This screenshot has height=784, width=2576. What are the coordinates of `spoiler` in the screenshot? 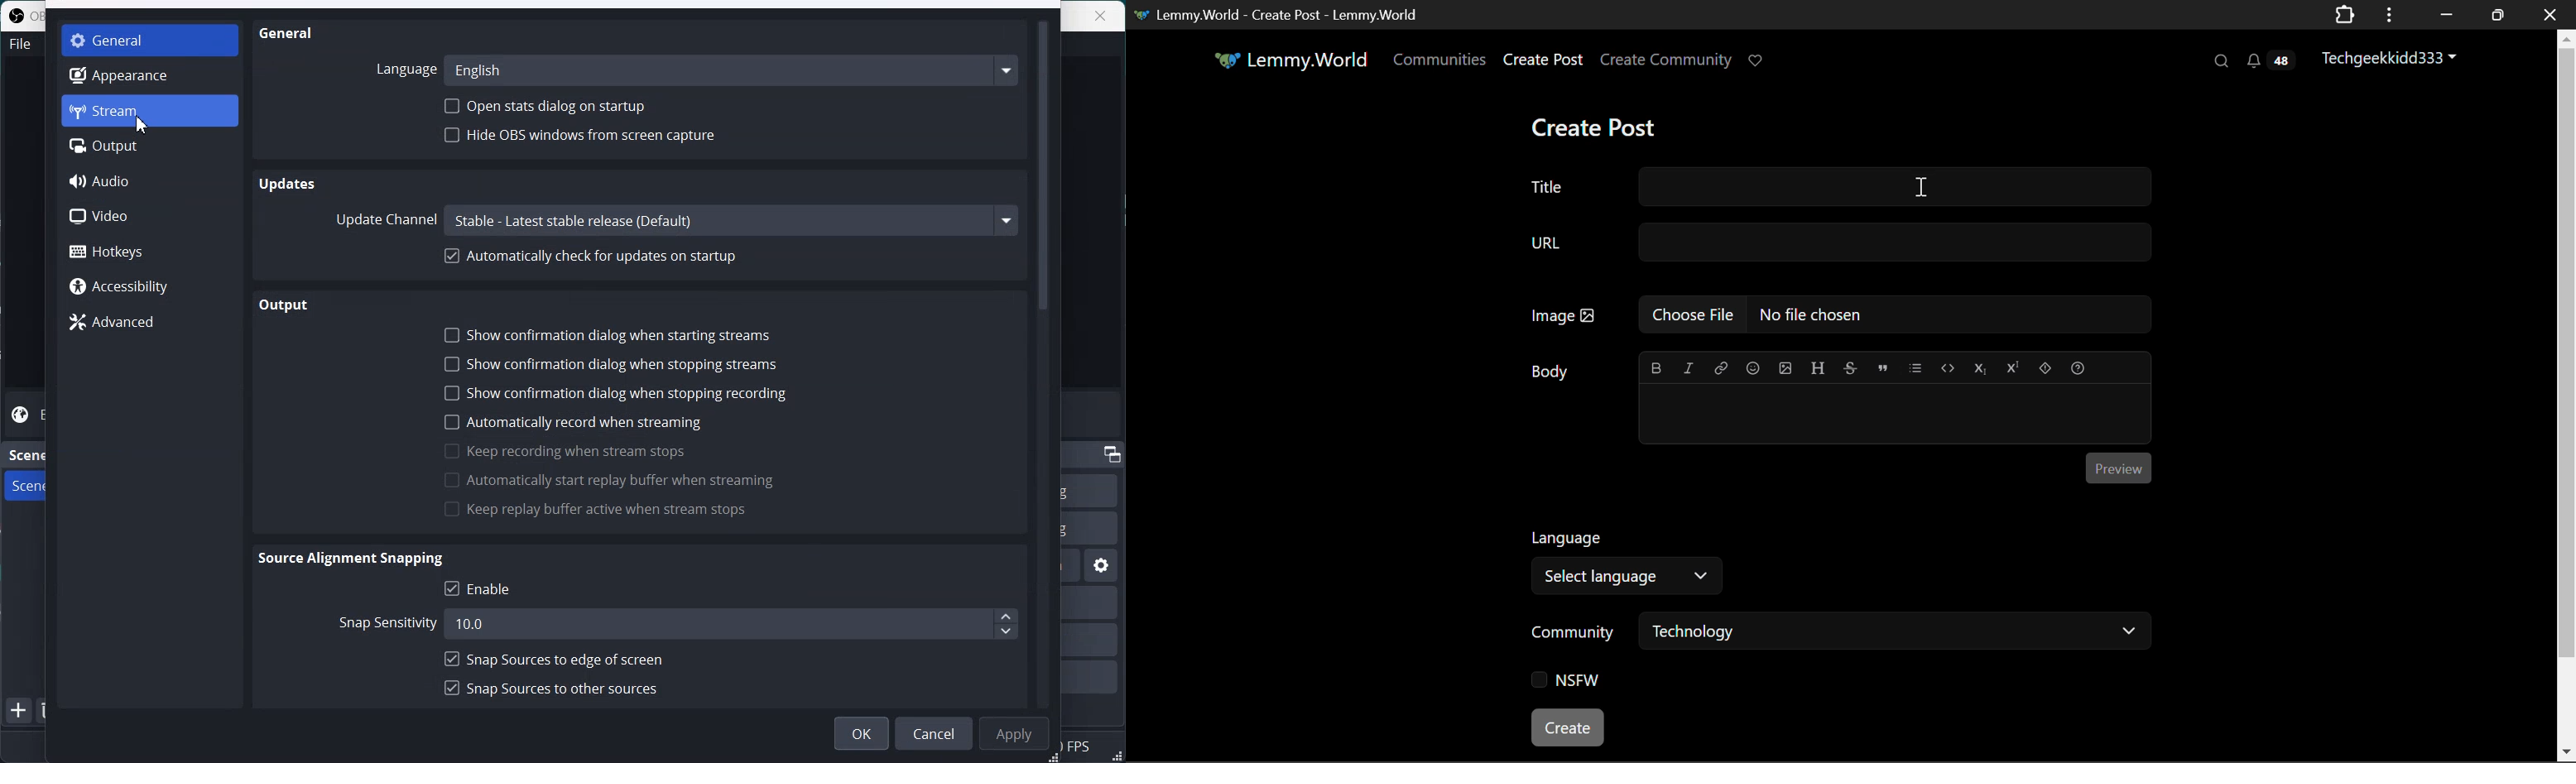 It's located at (2046, 366).